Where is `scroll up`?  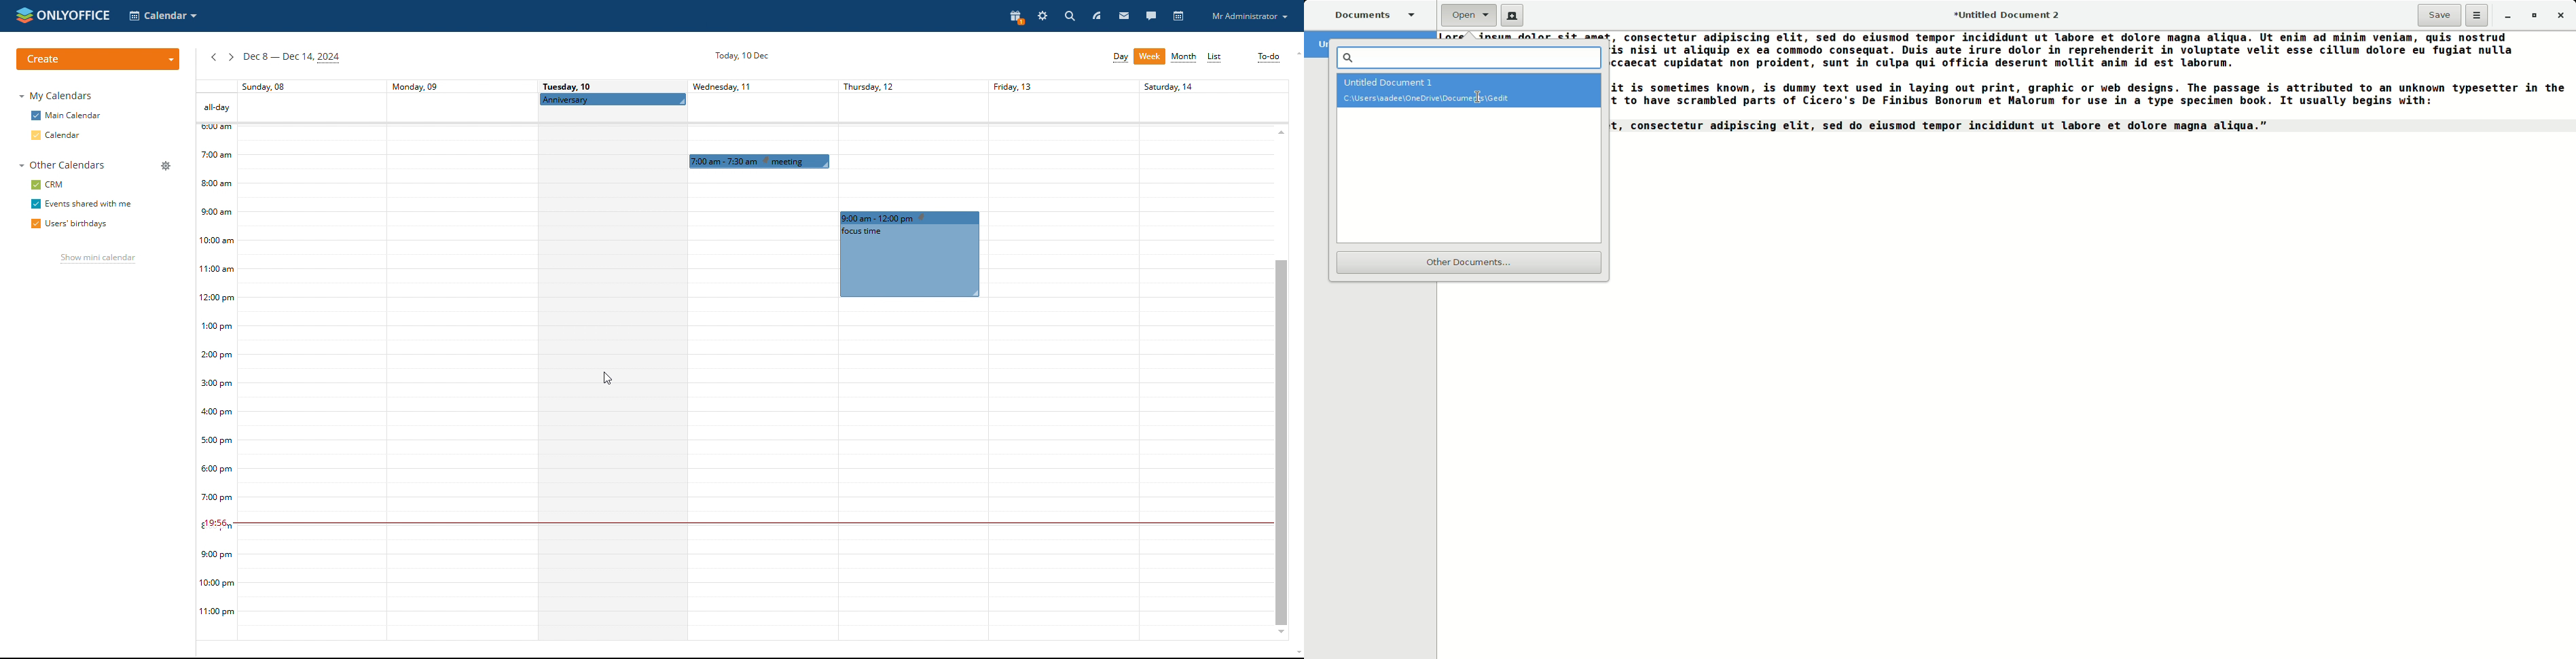
scroll up is located at coordinates (1281, 131).